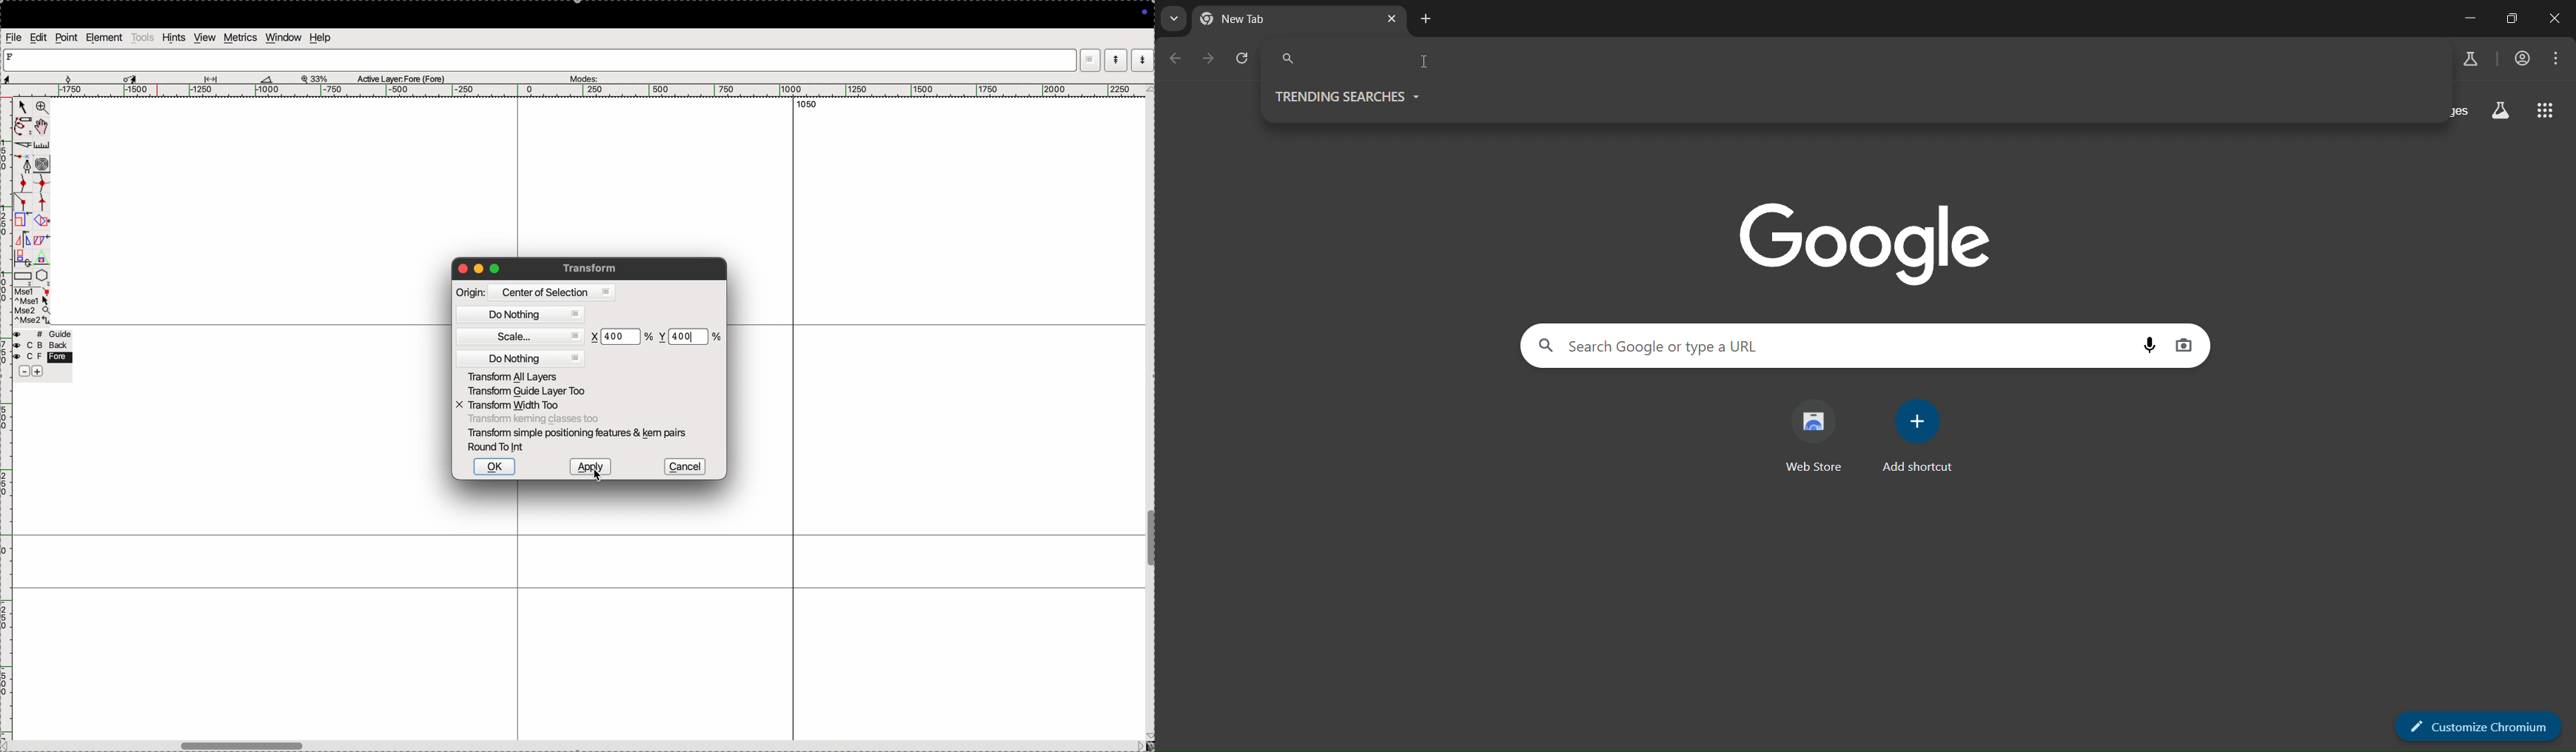 The width and height of the screenshot is (2576, 756). Describe the element at coordinates (571, 91) in the screenshot. I see `horizontal scale` at that location.